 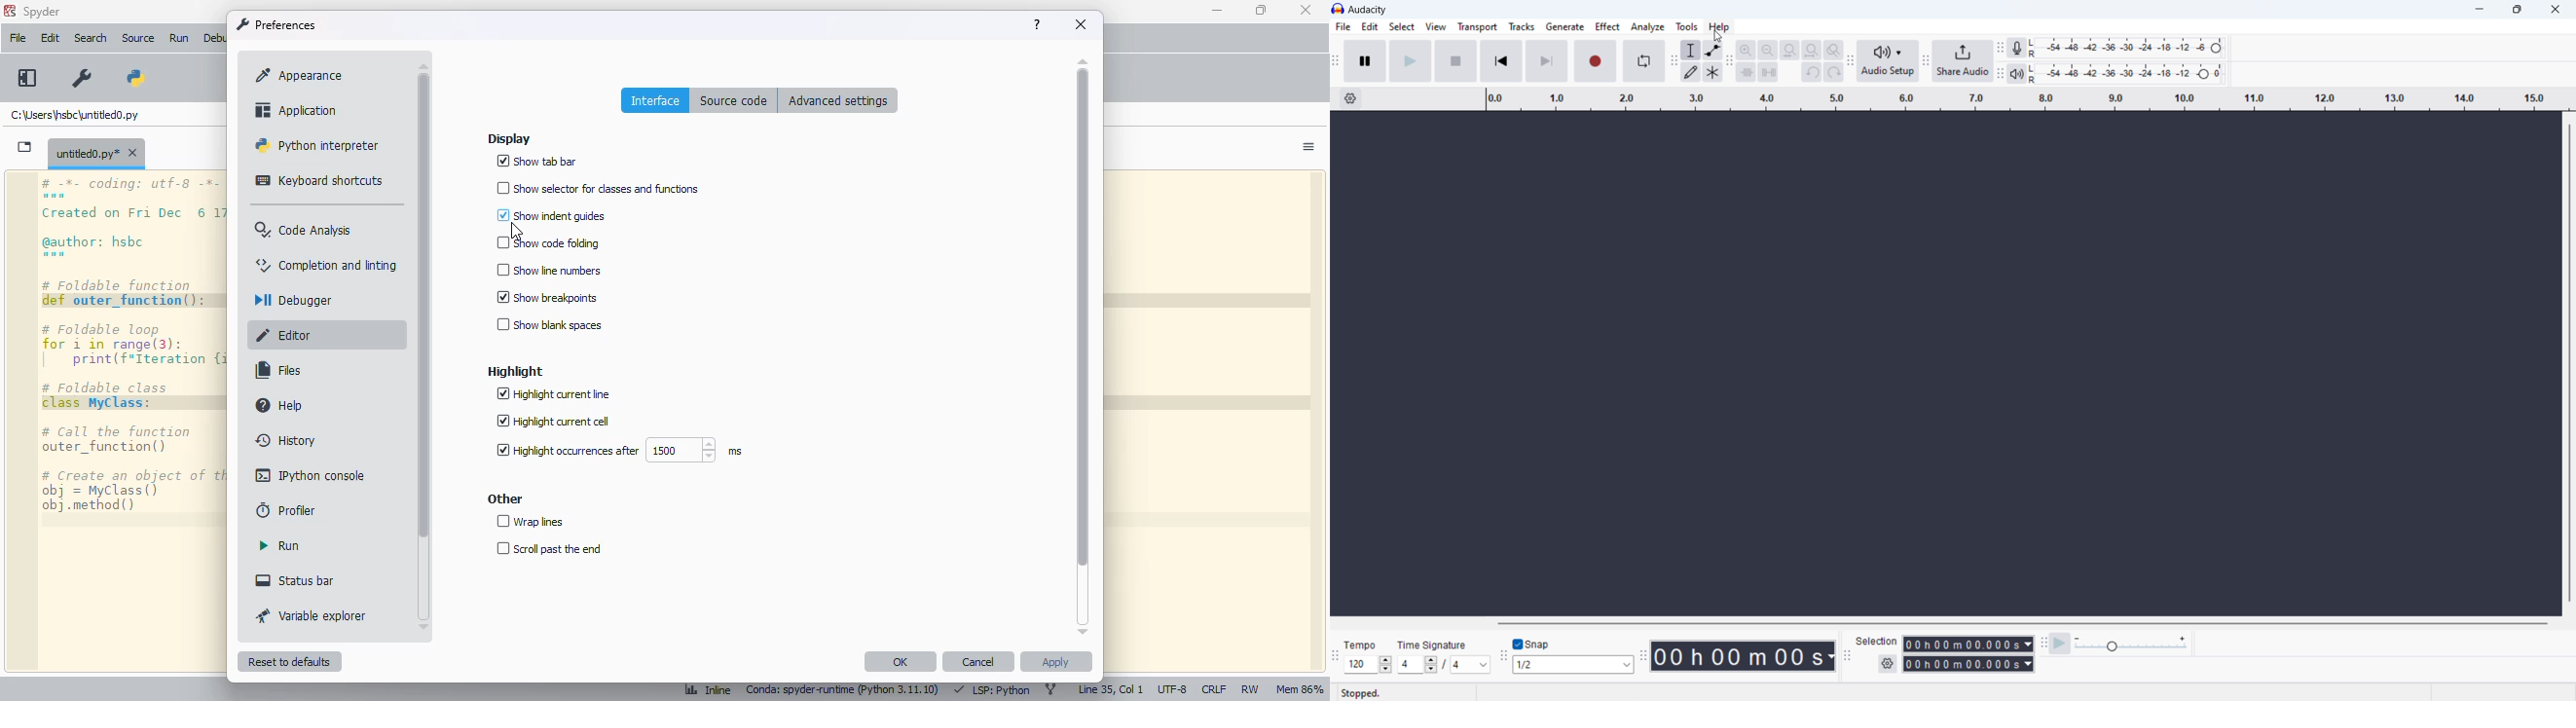 I want to click on recording meter, so click(x=2015, y=48).